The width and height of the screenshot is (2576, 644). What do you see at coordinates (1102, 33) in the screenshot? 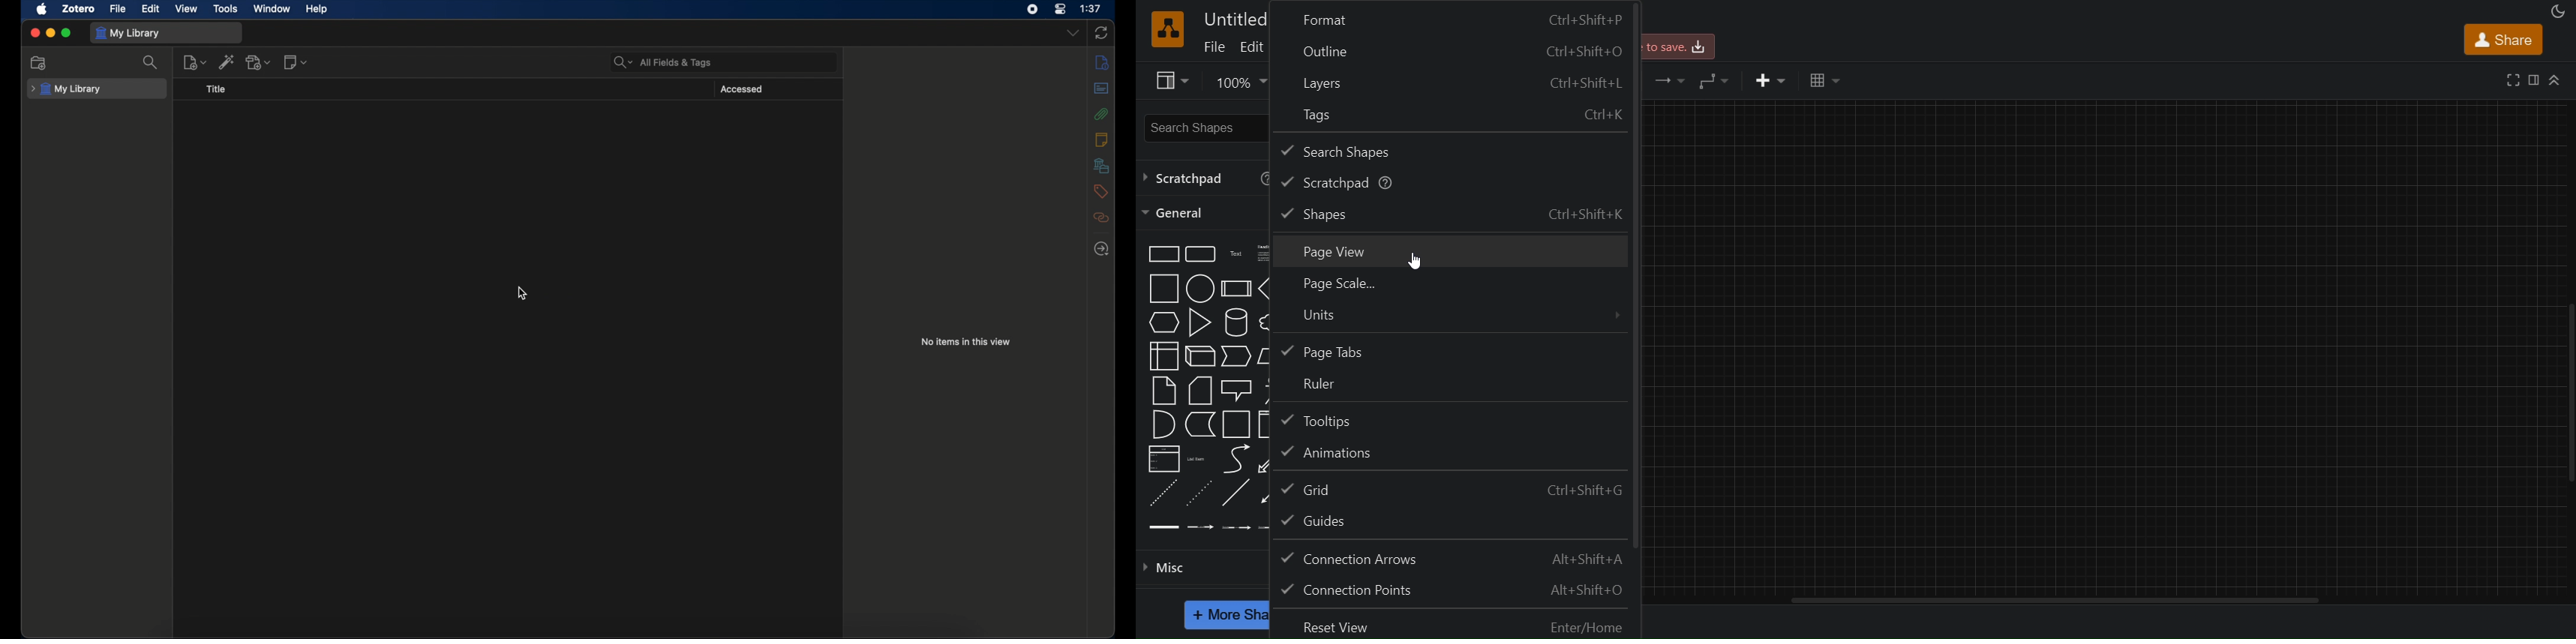
I see `sync` at bounding box center [1102, 33].